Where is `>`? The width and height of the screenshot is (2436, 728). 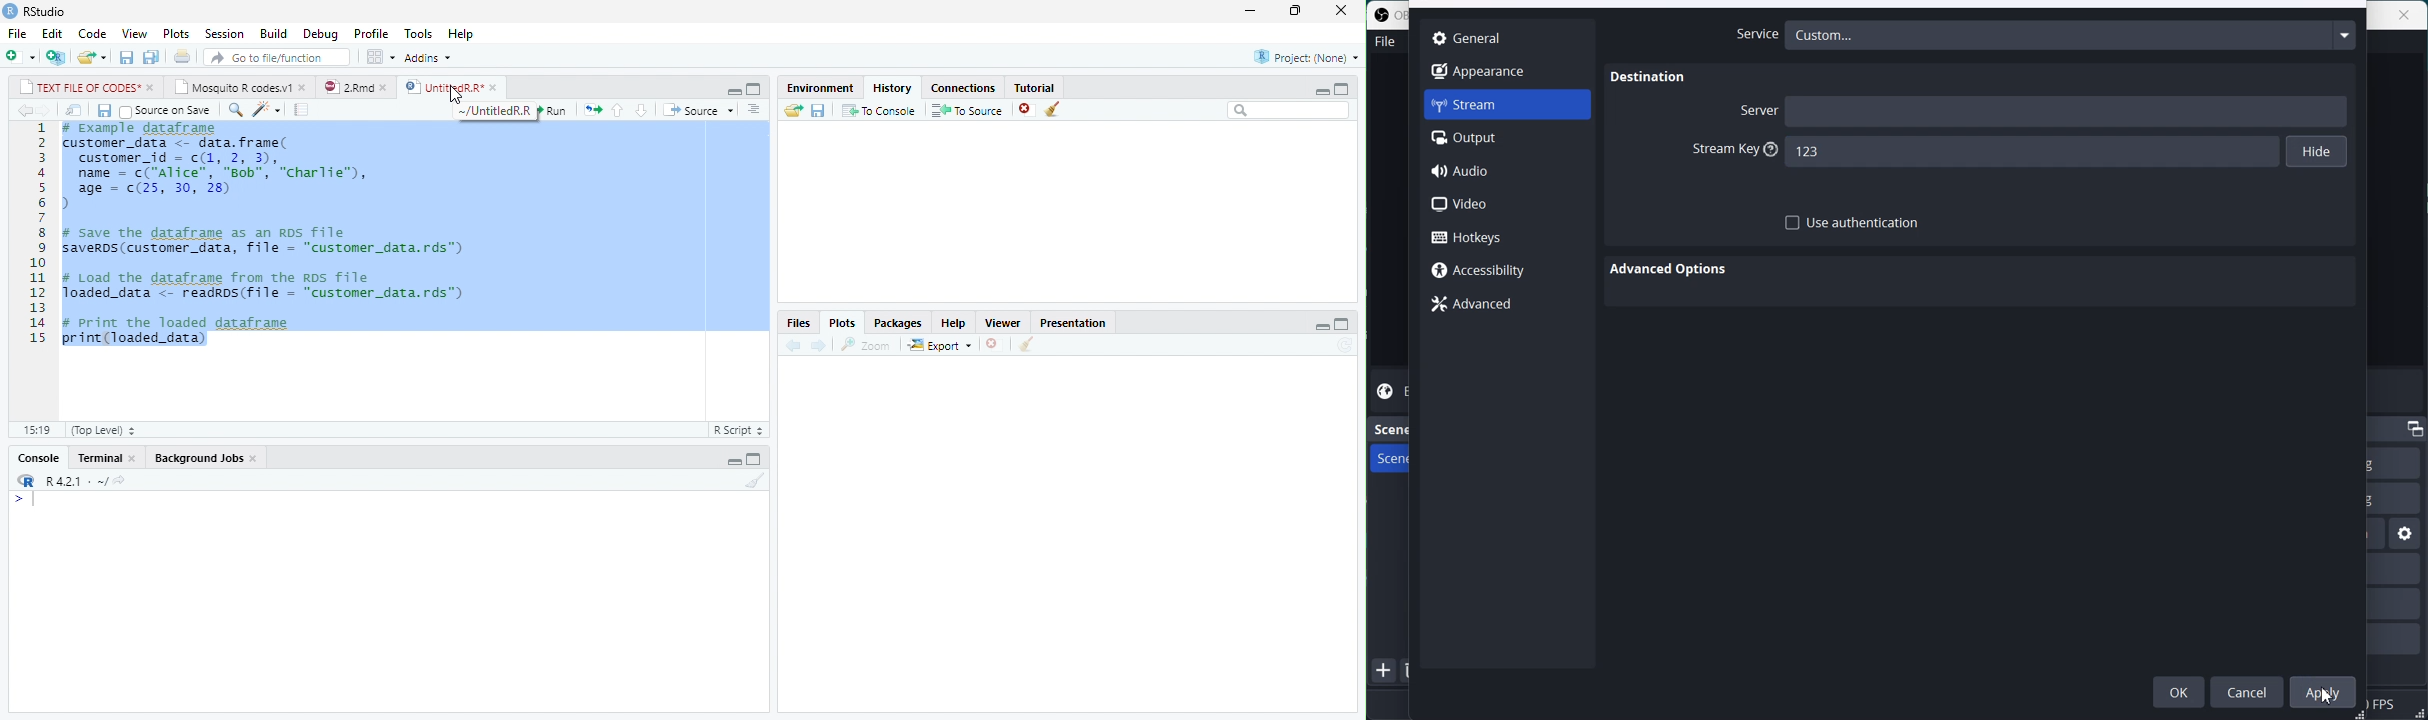
> is located at coordinates (26, 499).